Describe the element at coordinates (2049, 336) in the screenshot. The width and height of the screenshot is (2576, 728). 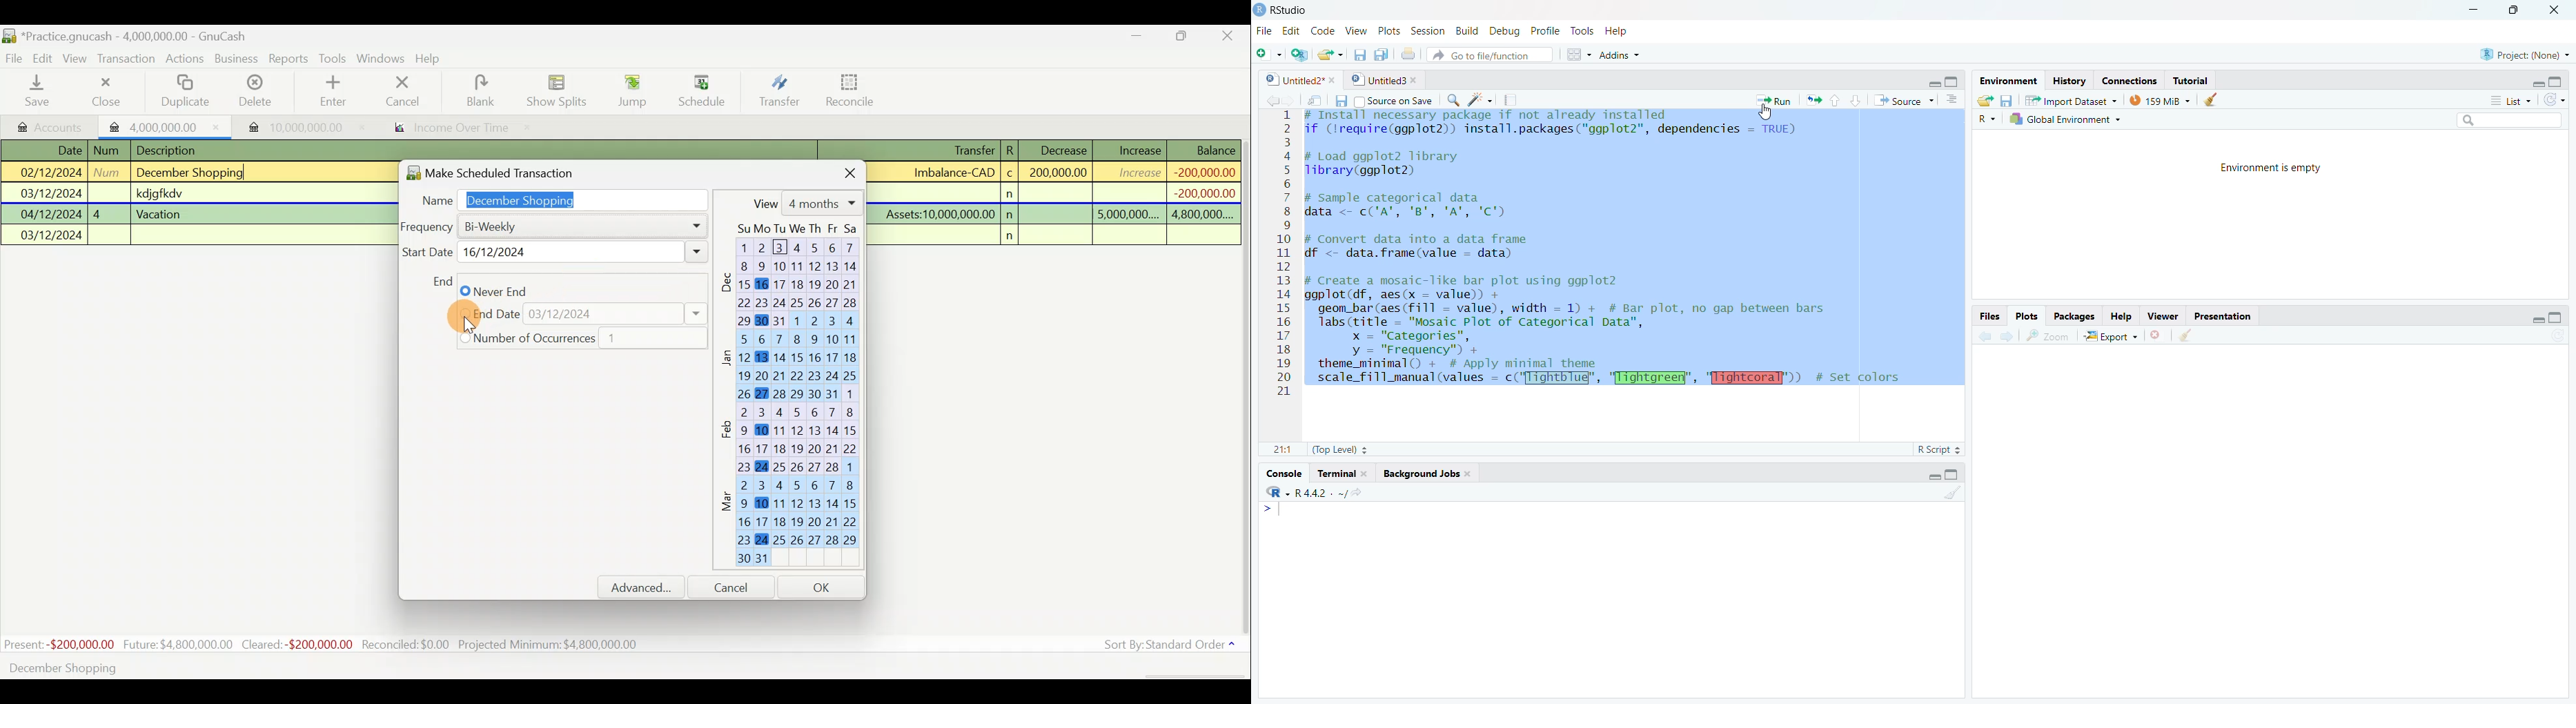
I see `Zoom` at that location.